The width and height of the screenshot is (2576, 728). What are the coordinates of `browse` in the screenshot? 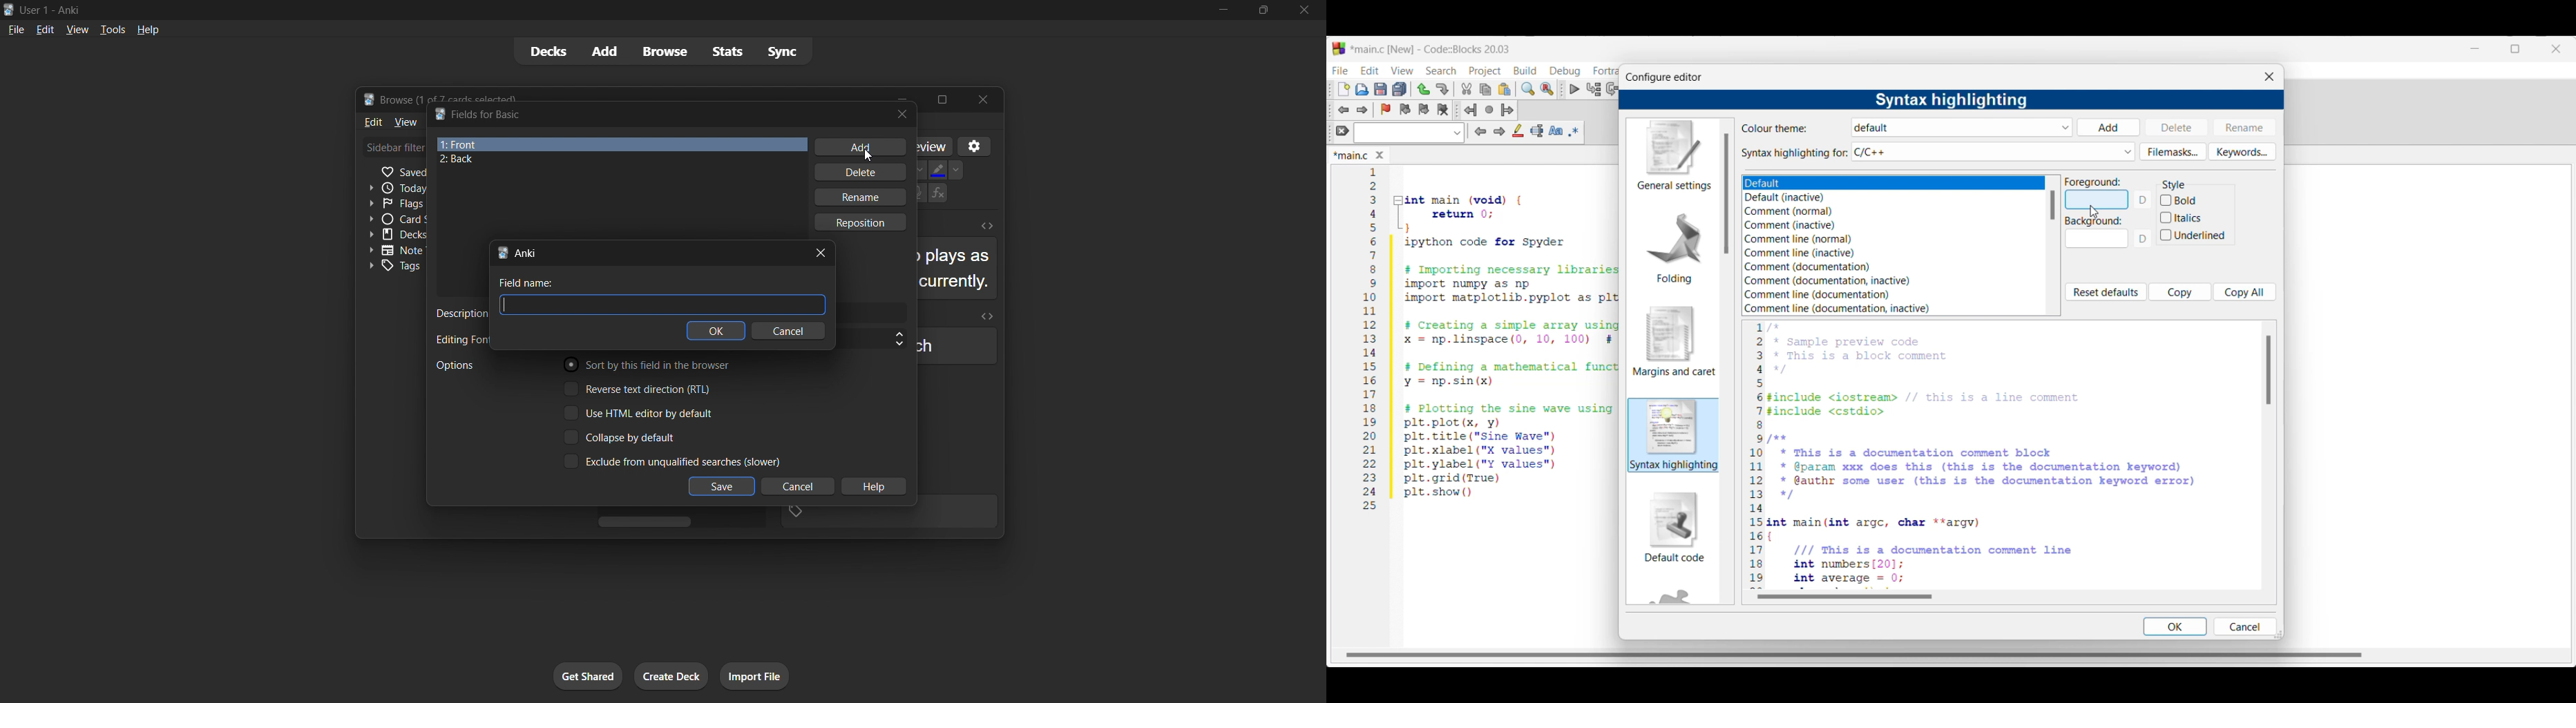 It's located at (664, 52).